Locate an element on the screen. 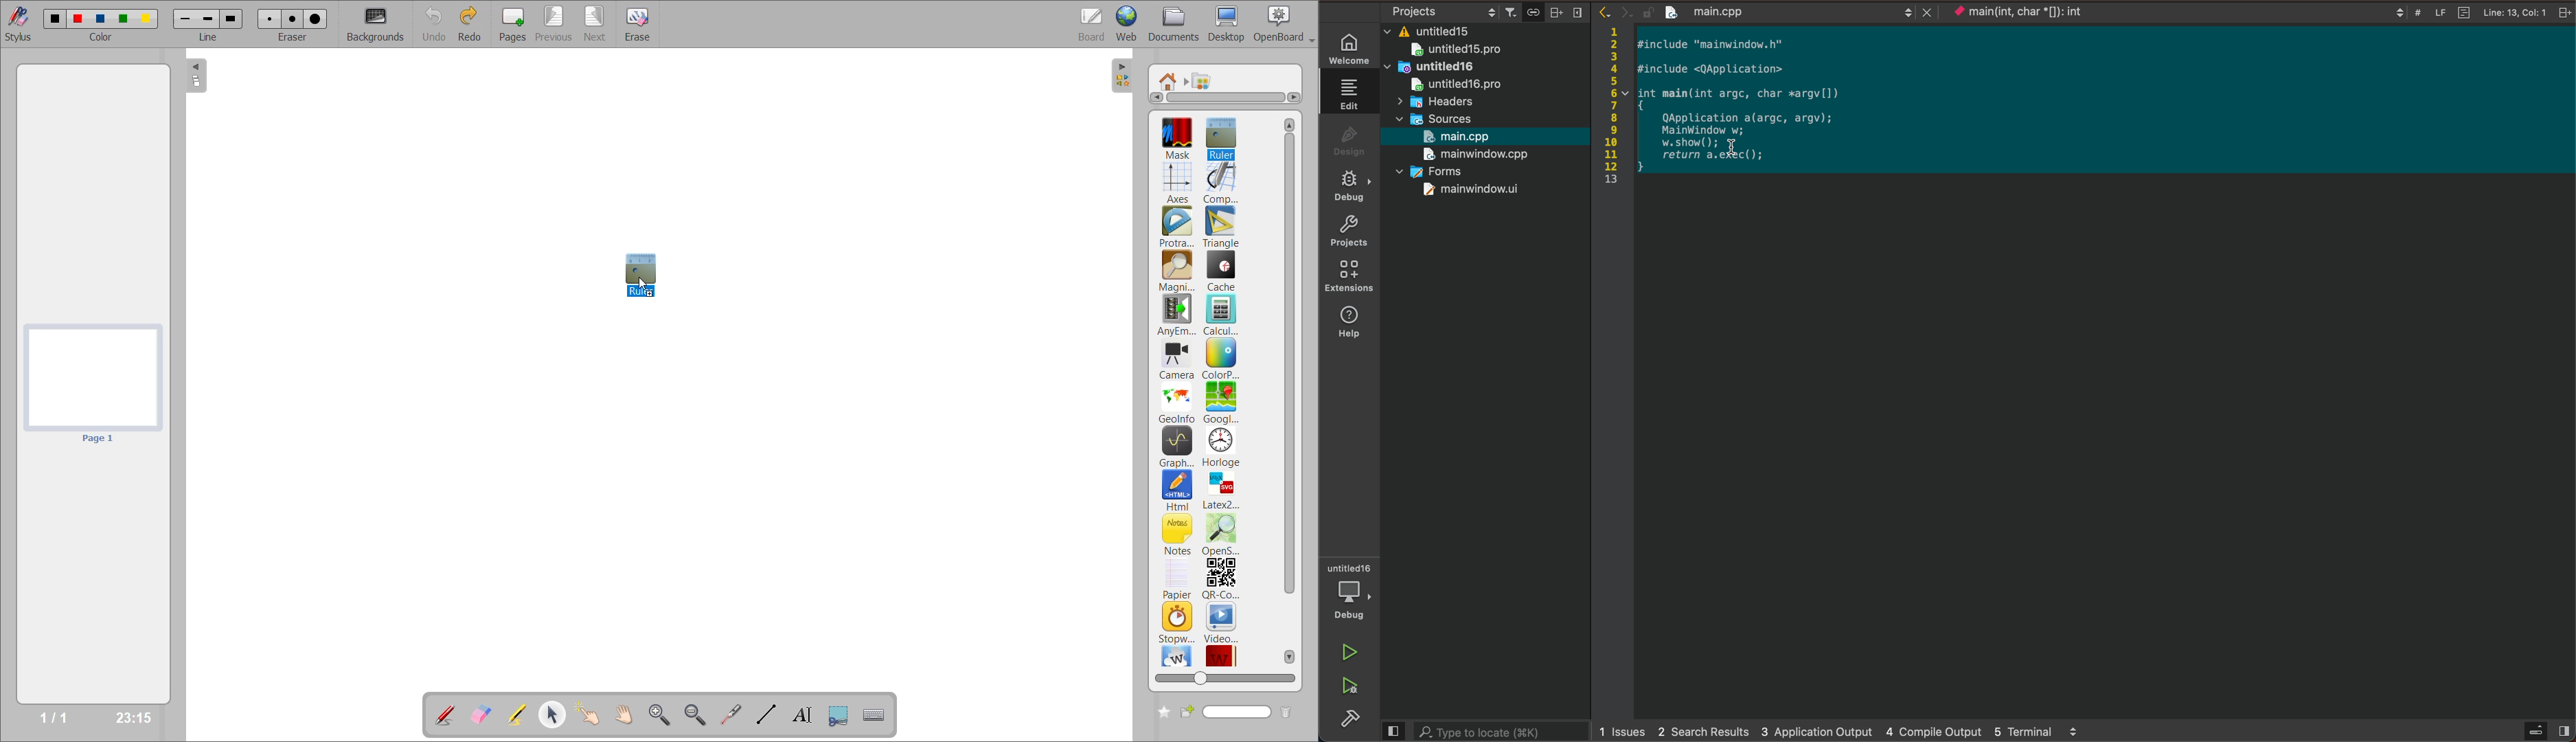  mainwindow is located at coordinates (1471, 190).